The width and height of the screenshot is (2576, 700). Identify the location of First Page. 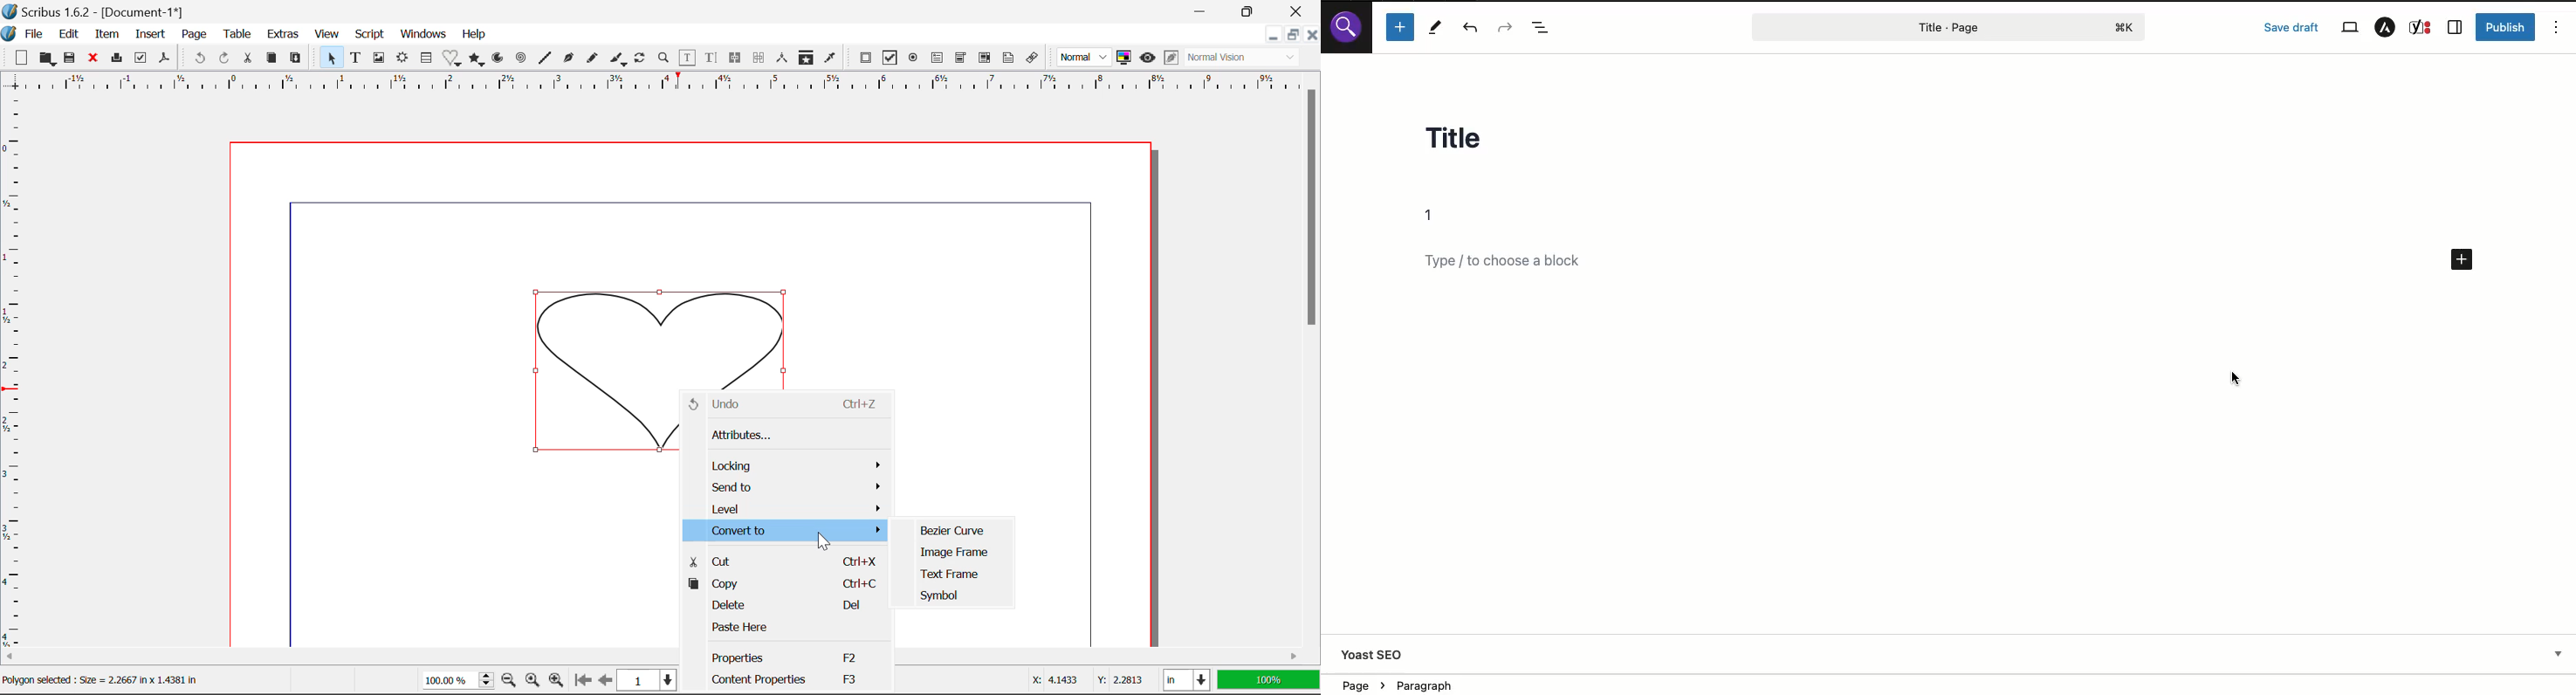
(583, 681).